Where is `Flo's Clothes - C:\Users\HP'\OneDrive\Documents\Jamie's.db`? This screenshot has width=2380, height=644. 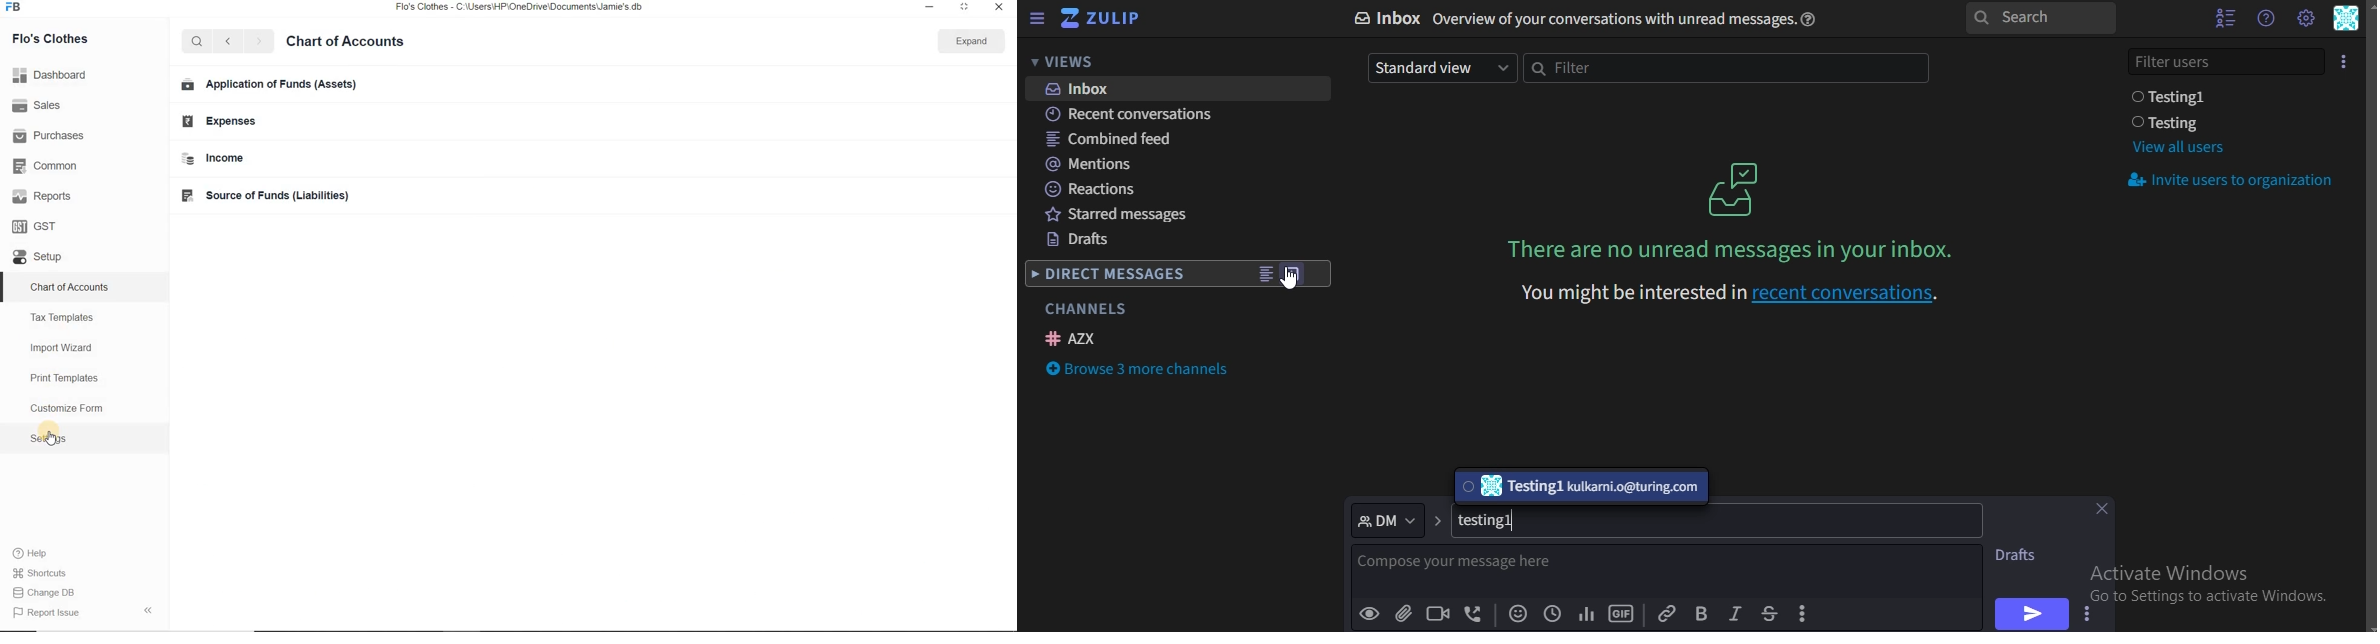 Flo's Clothes - C:\Users\HP'\OneDrive\Documents\Jamie's.db is located at coordinates (518, 7).